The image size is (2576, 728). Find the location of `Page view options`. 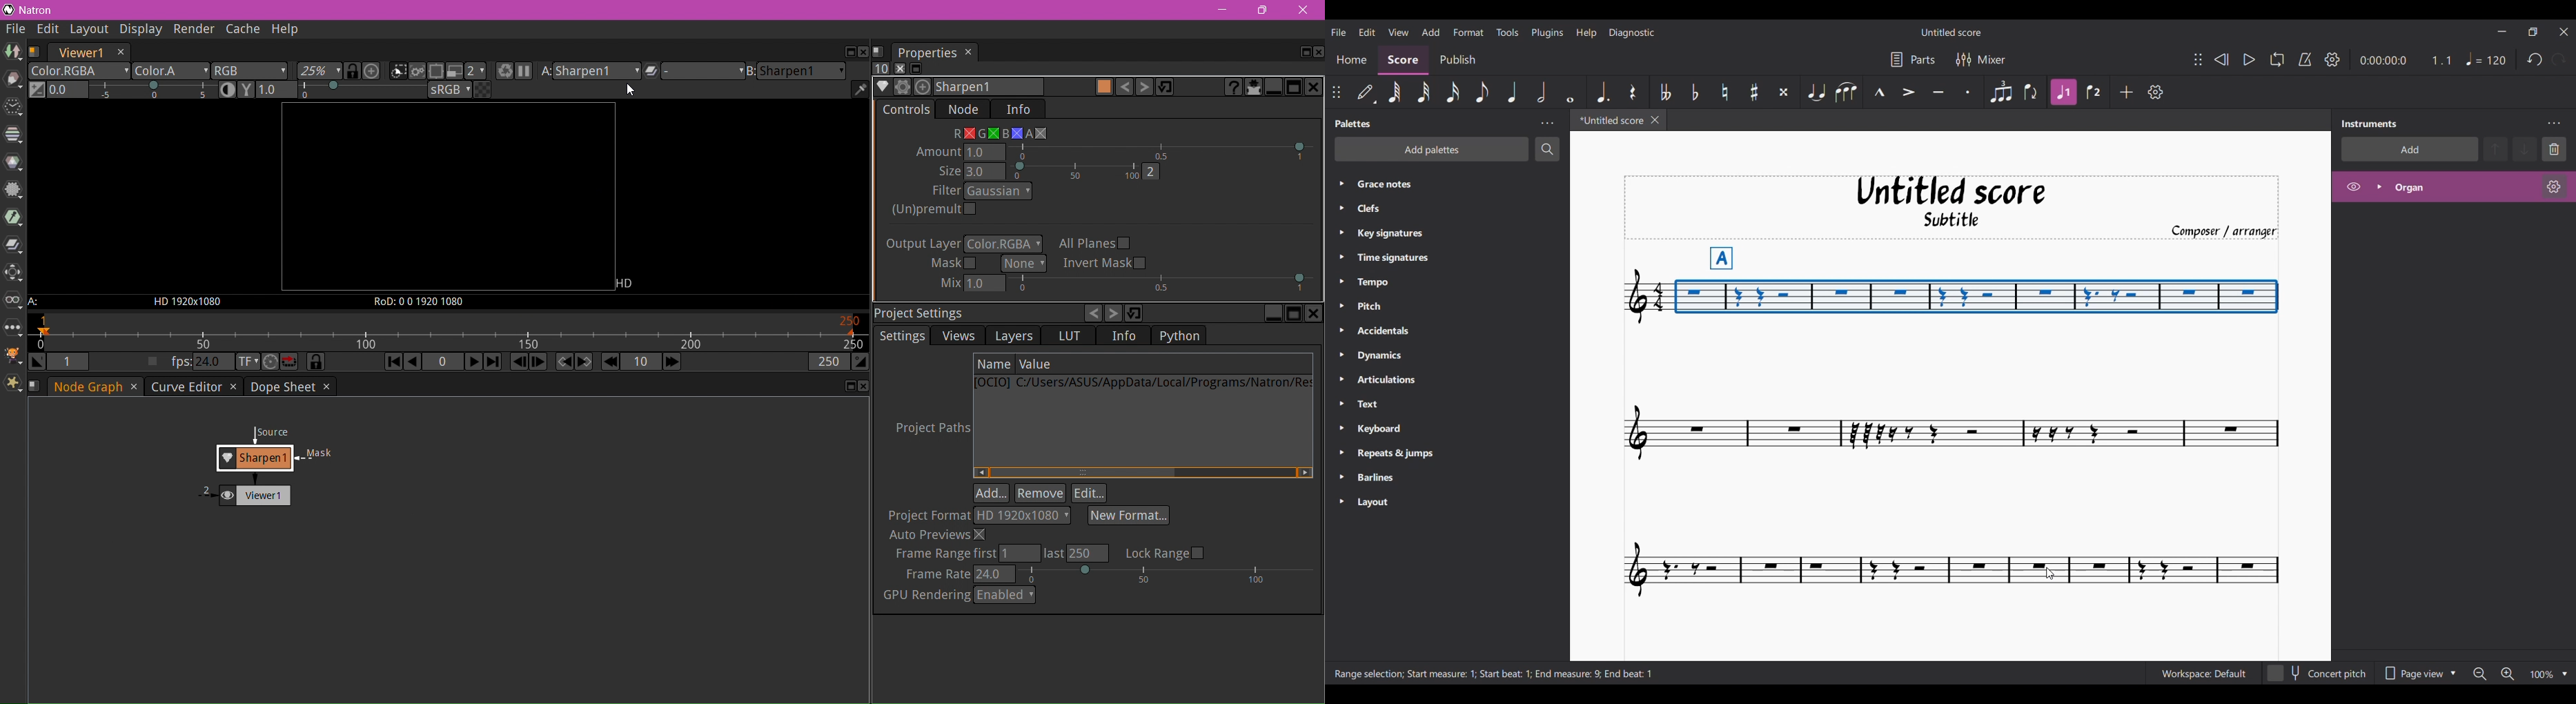

Page view options is located at coordinates (2419, 673).